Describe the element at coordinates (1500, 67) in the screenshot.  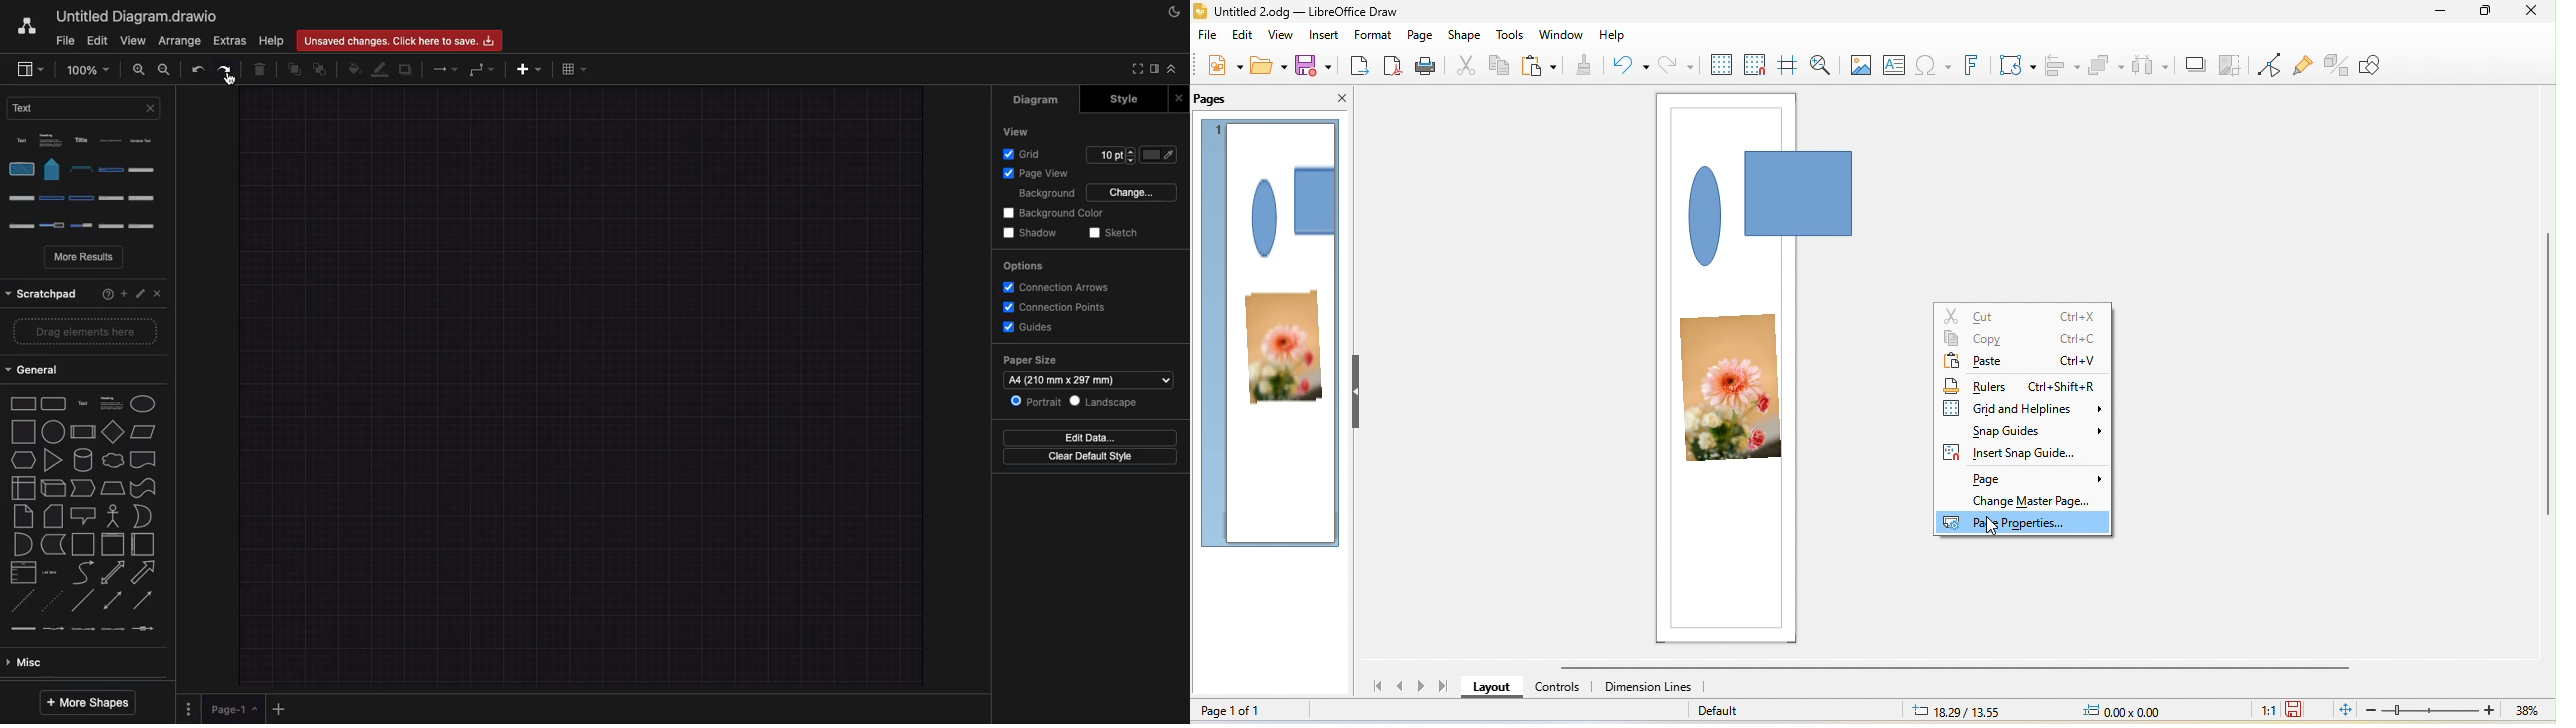
I see `copy` at that location.